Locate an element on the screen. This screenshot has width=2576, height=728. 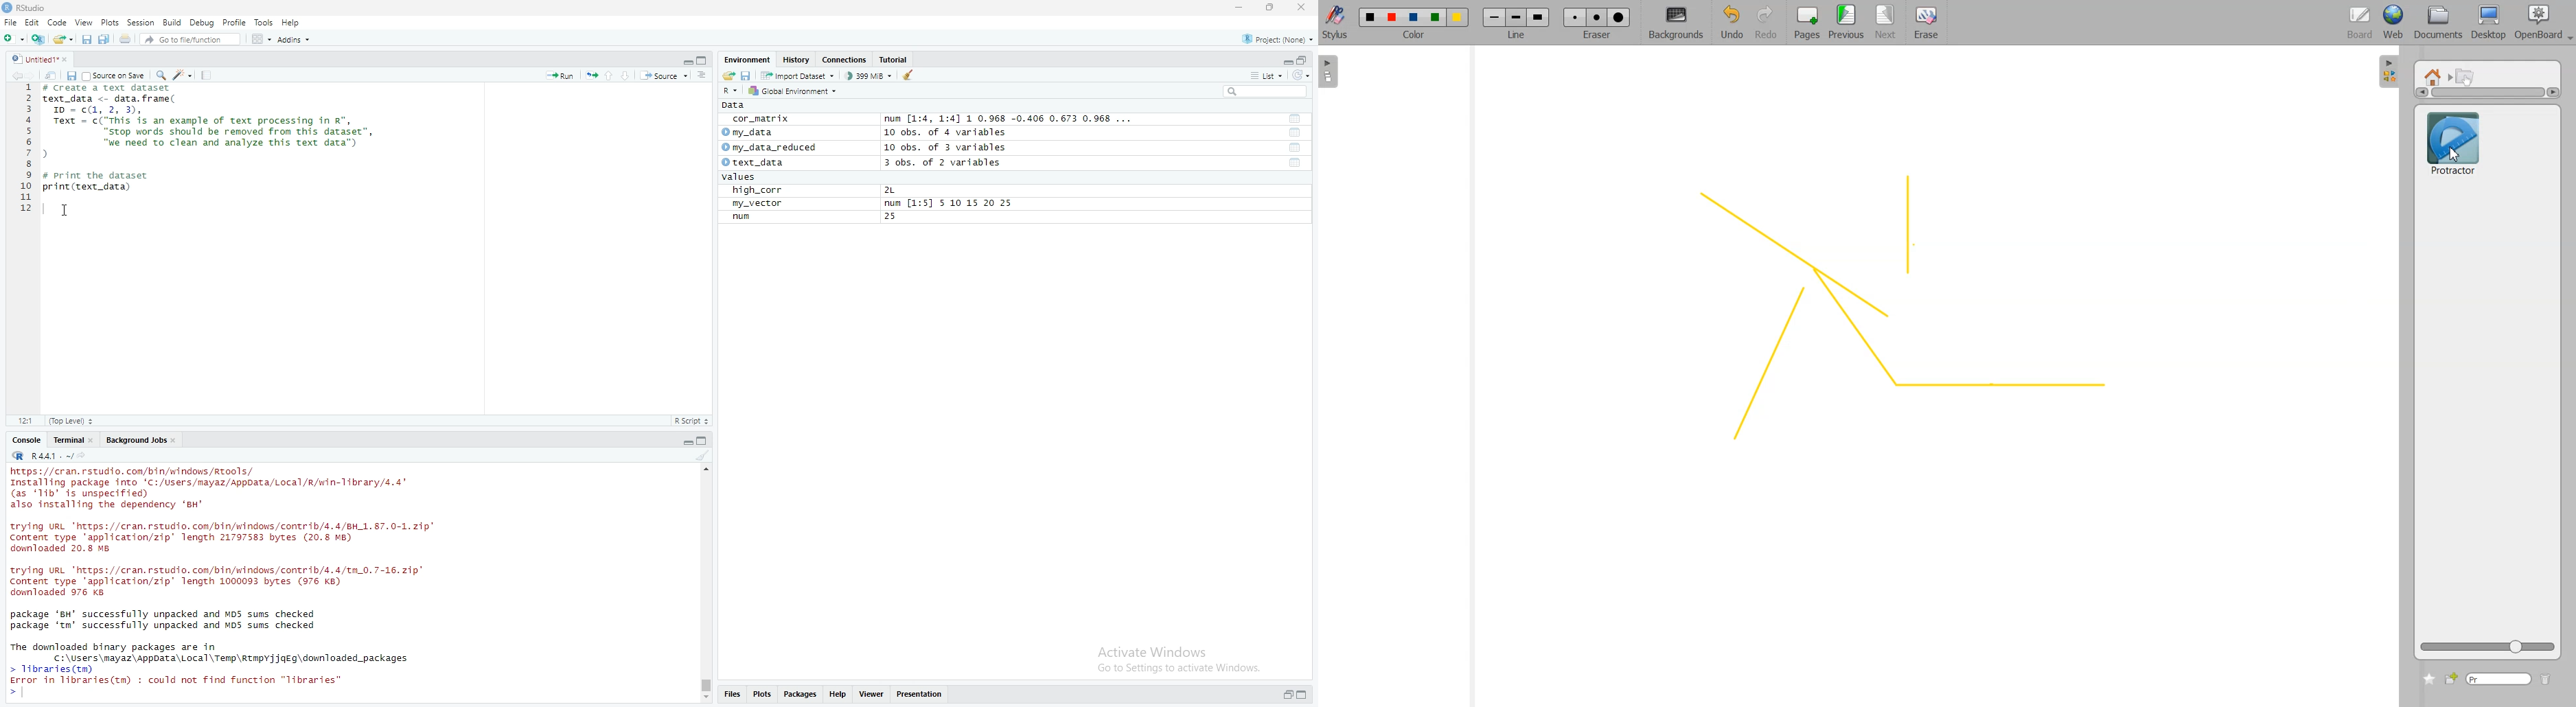
num [1:4, 1:4] 1 0.968 -0.406 0.673 0.968 ... is located at coordinates (1012, 117).